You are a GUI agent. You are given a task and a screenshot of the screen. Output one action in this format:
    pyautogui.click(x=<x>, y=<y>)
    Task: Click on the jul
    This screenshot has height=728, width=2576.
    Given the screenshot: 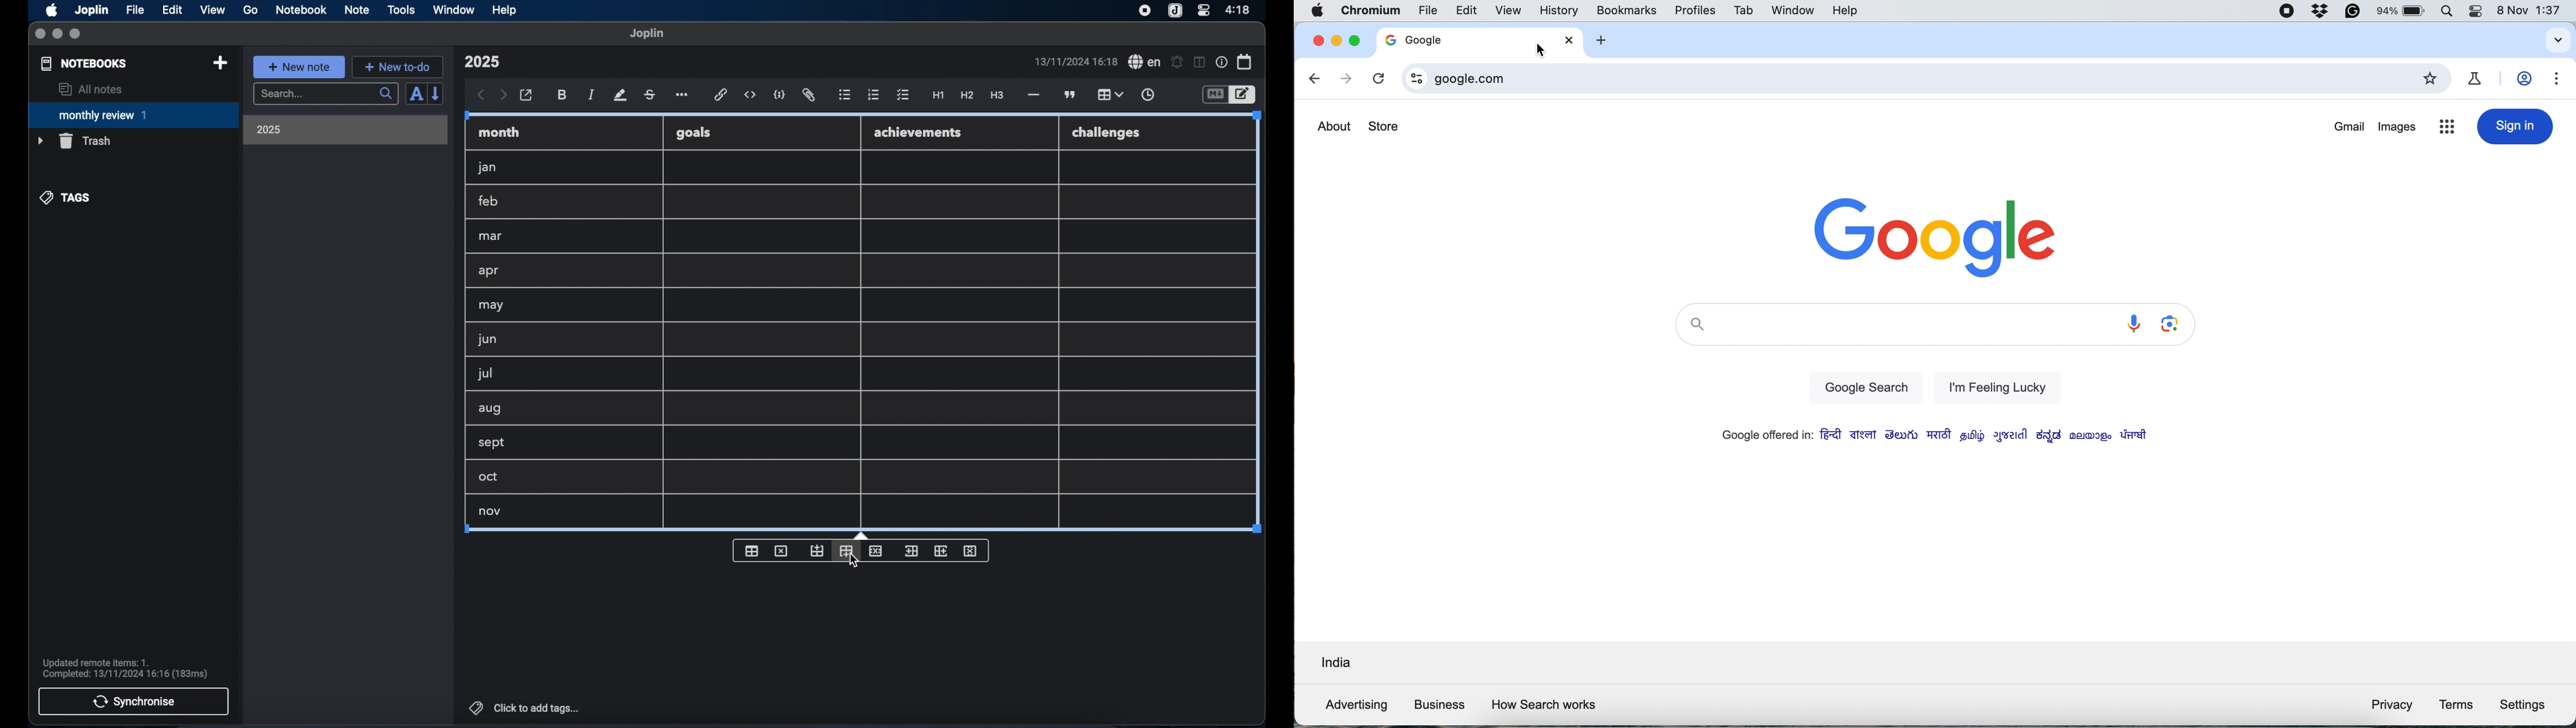 What is the action you would take?
    pyautogui.click(x=483, y=374)
    